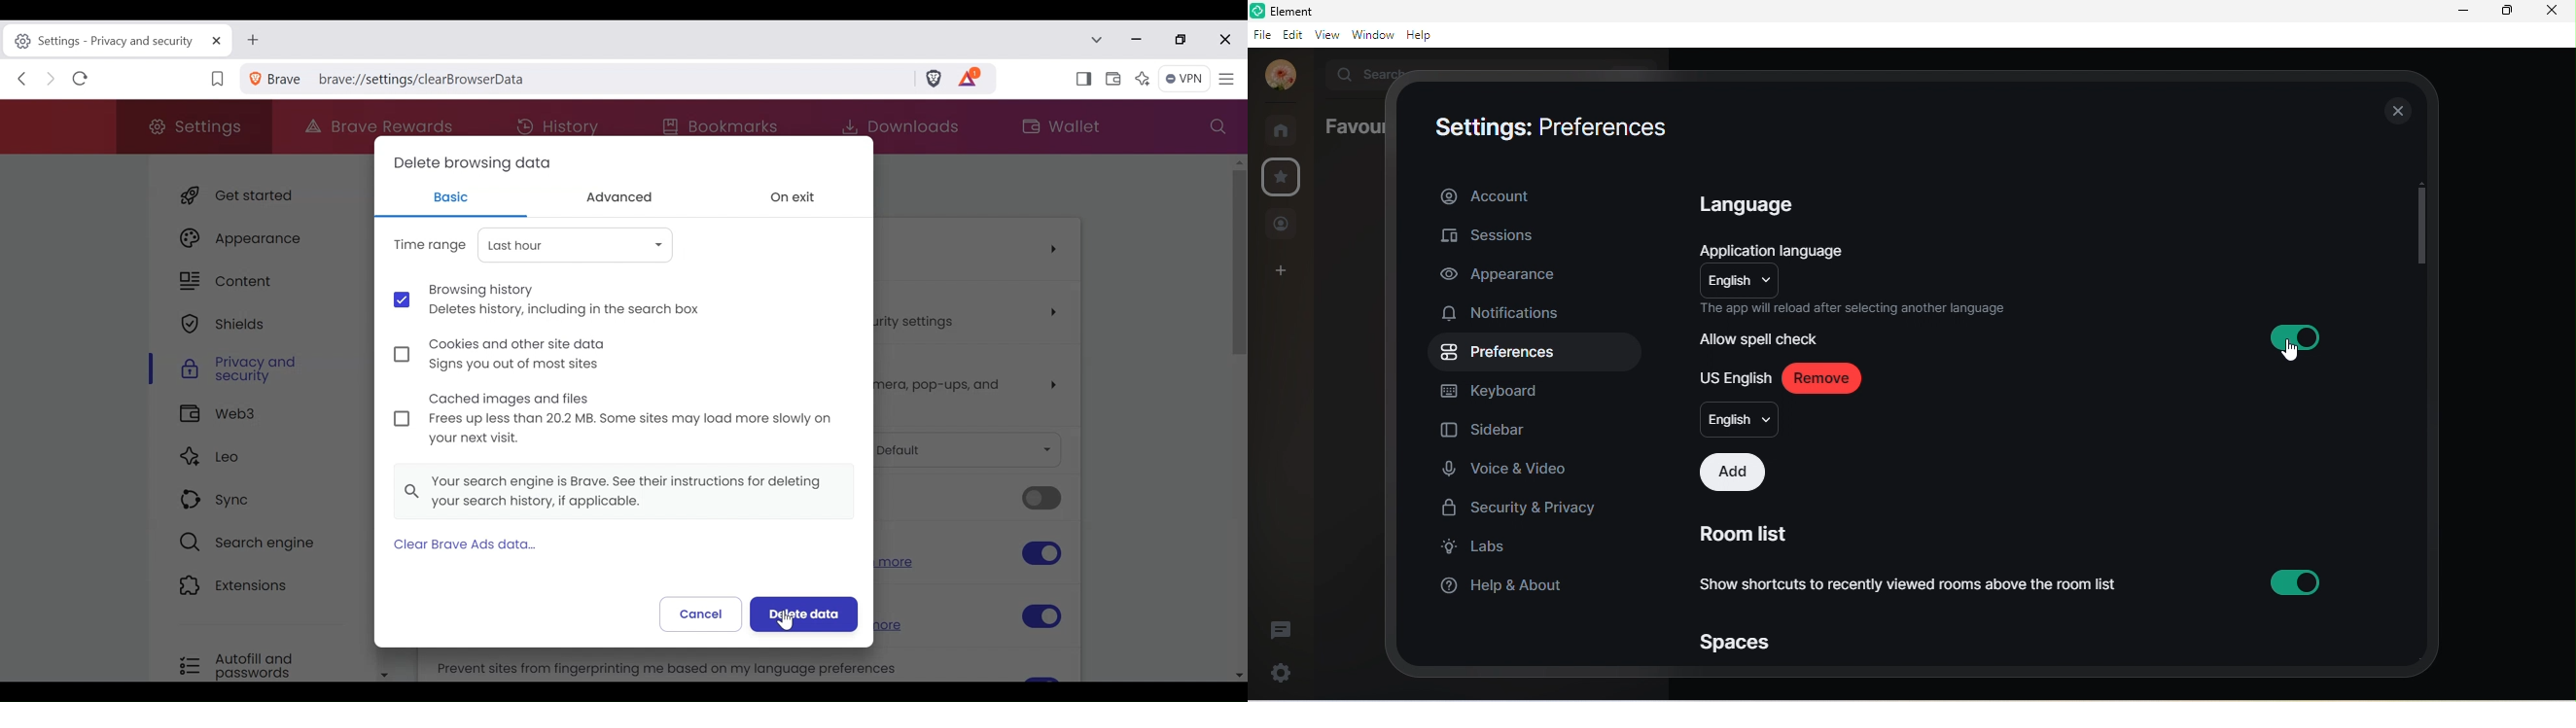 The height and width of the screenshot is (728, 2576). I want to click on create a space, so click(1278, 272).